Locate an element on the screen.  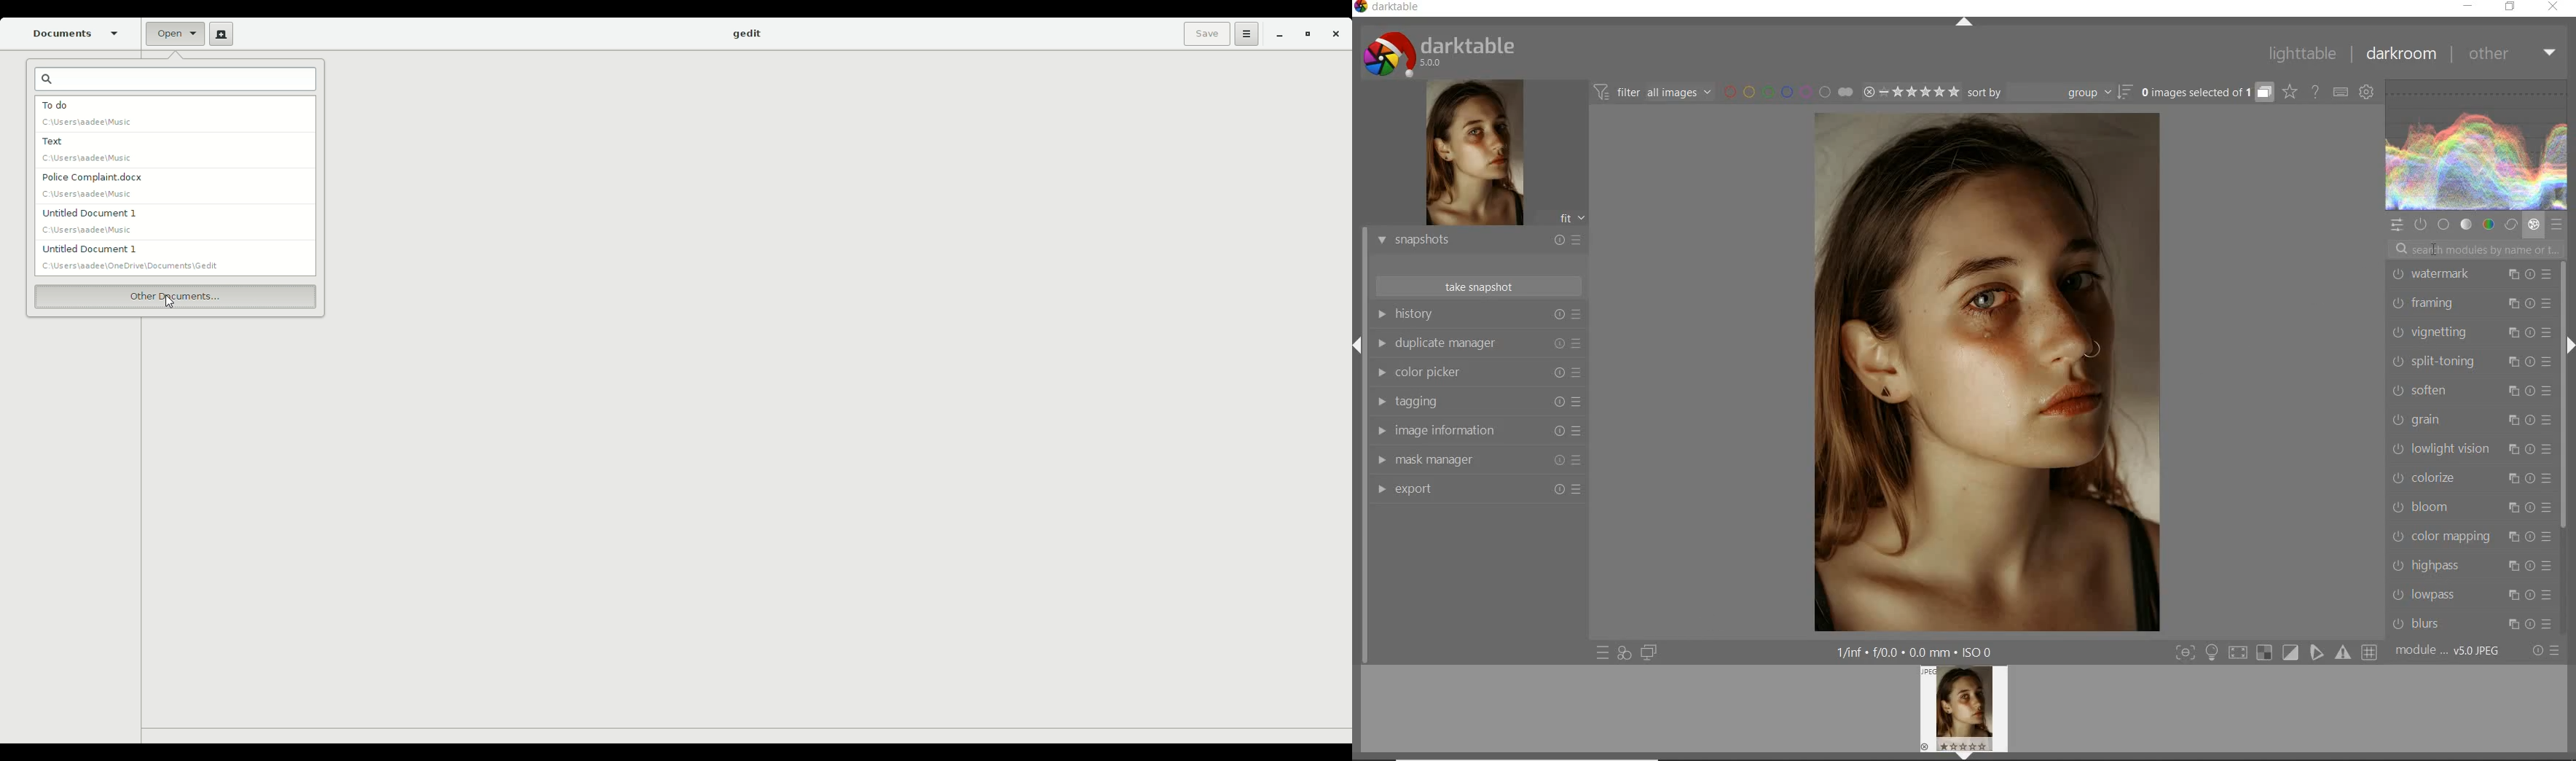
history is located at coordinates (1478, 315).